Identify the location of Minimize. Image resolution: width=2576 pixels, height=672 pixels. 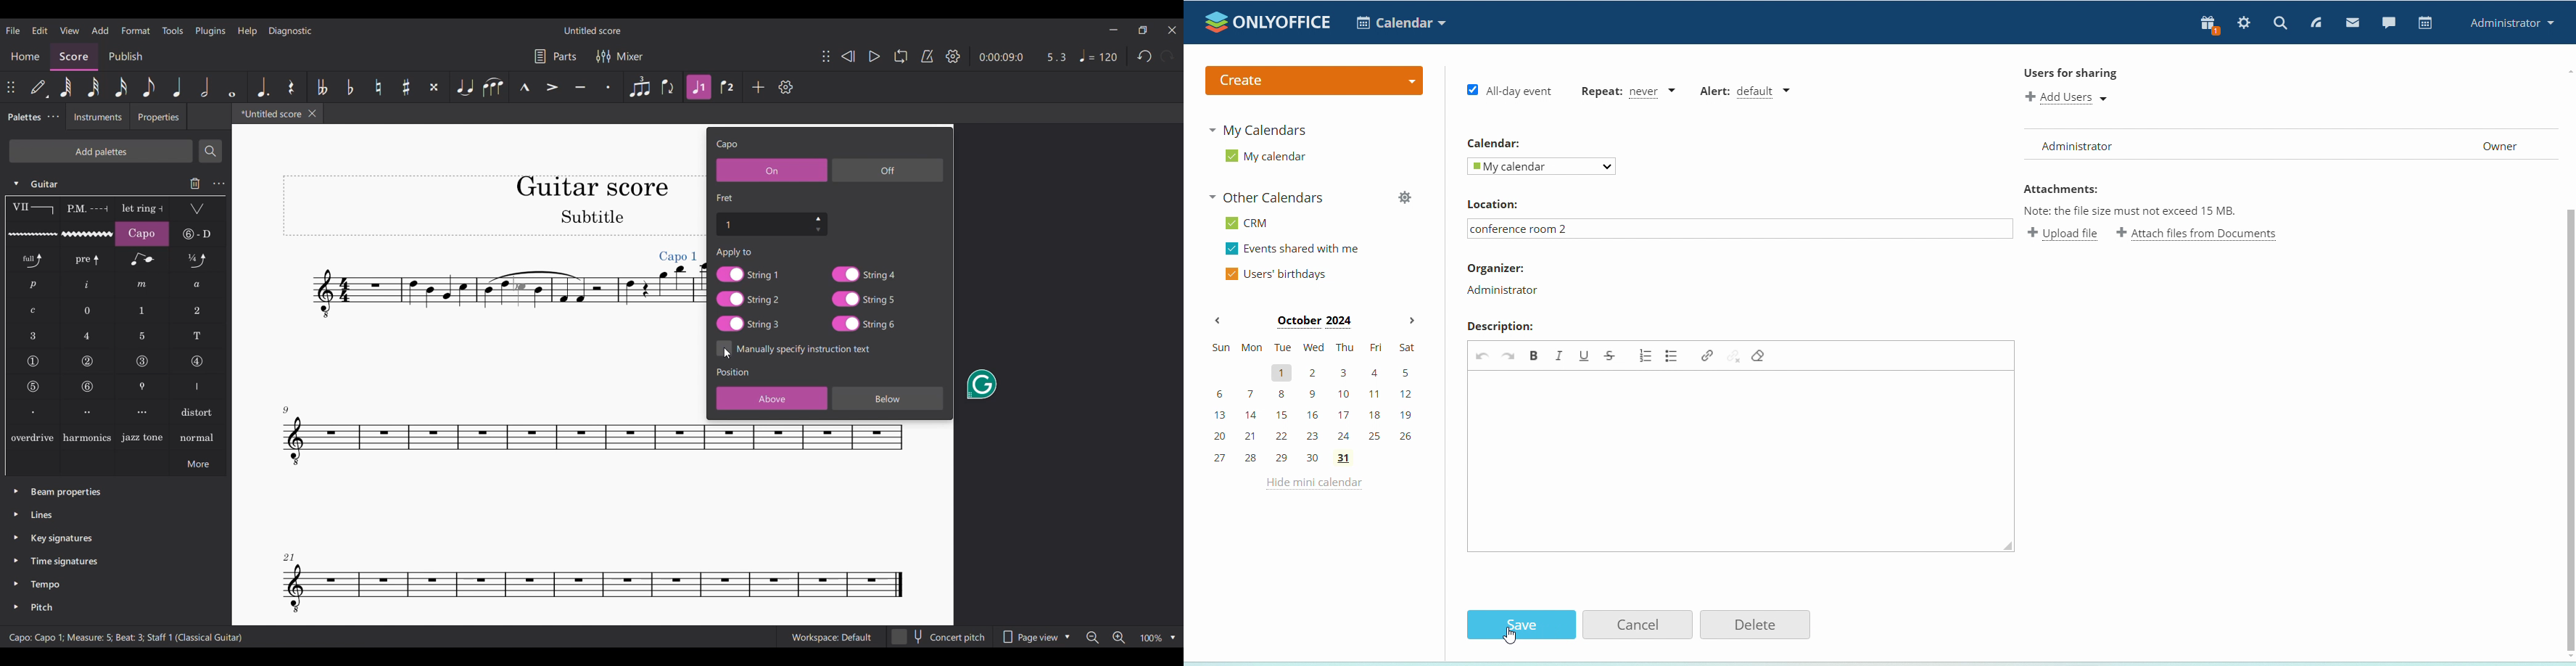
(1114, 30).